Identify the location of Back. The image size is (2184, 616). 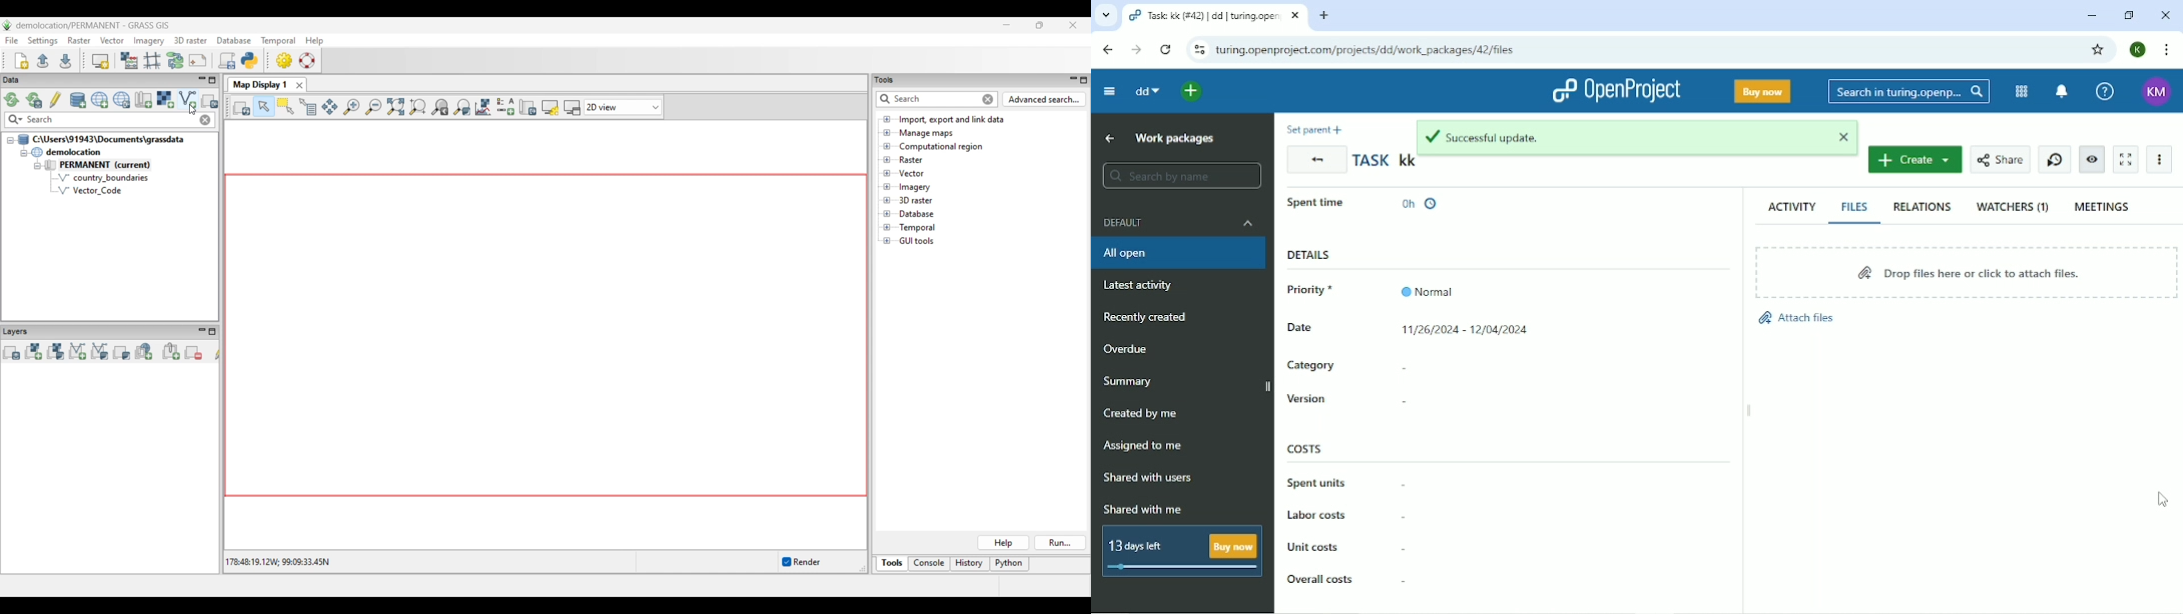
(1107, 50).